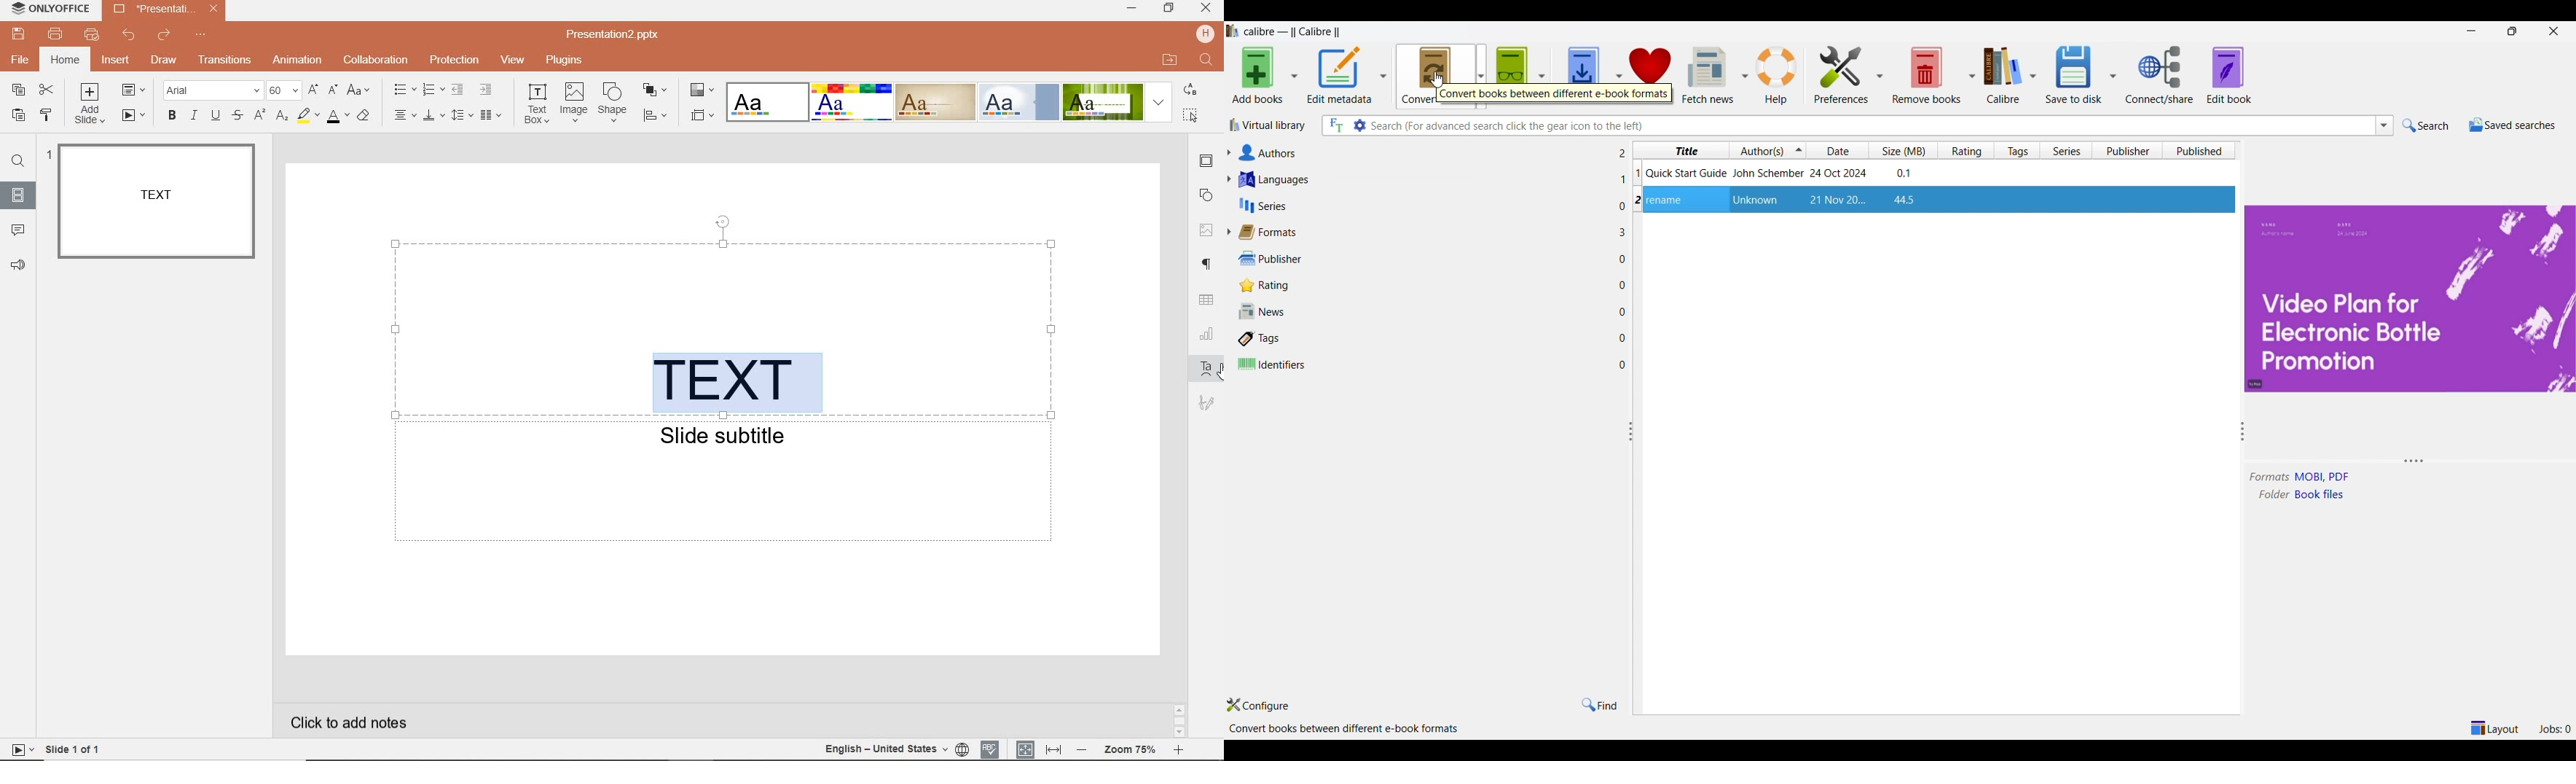 This screenshot has width=2576, height=784. What do you see at coordinates (1936, 201) in the screenshot?
I see `File highlighted after selection` at bounding box center [1936, 201].